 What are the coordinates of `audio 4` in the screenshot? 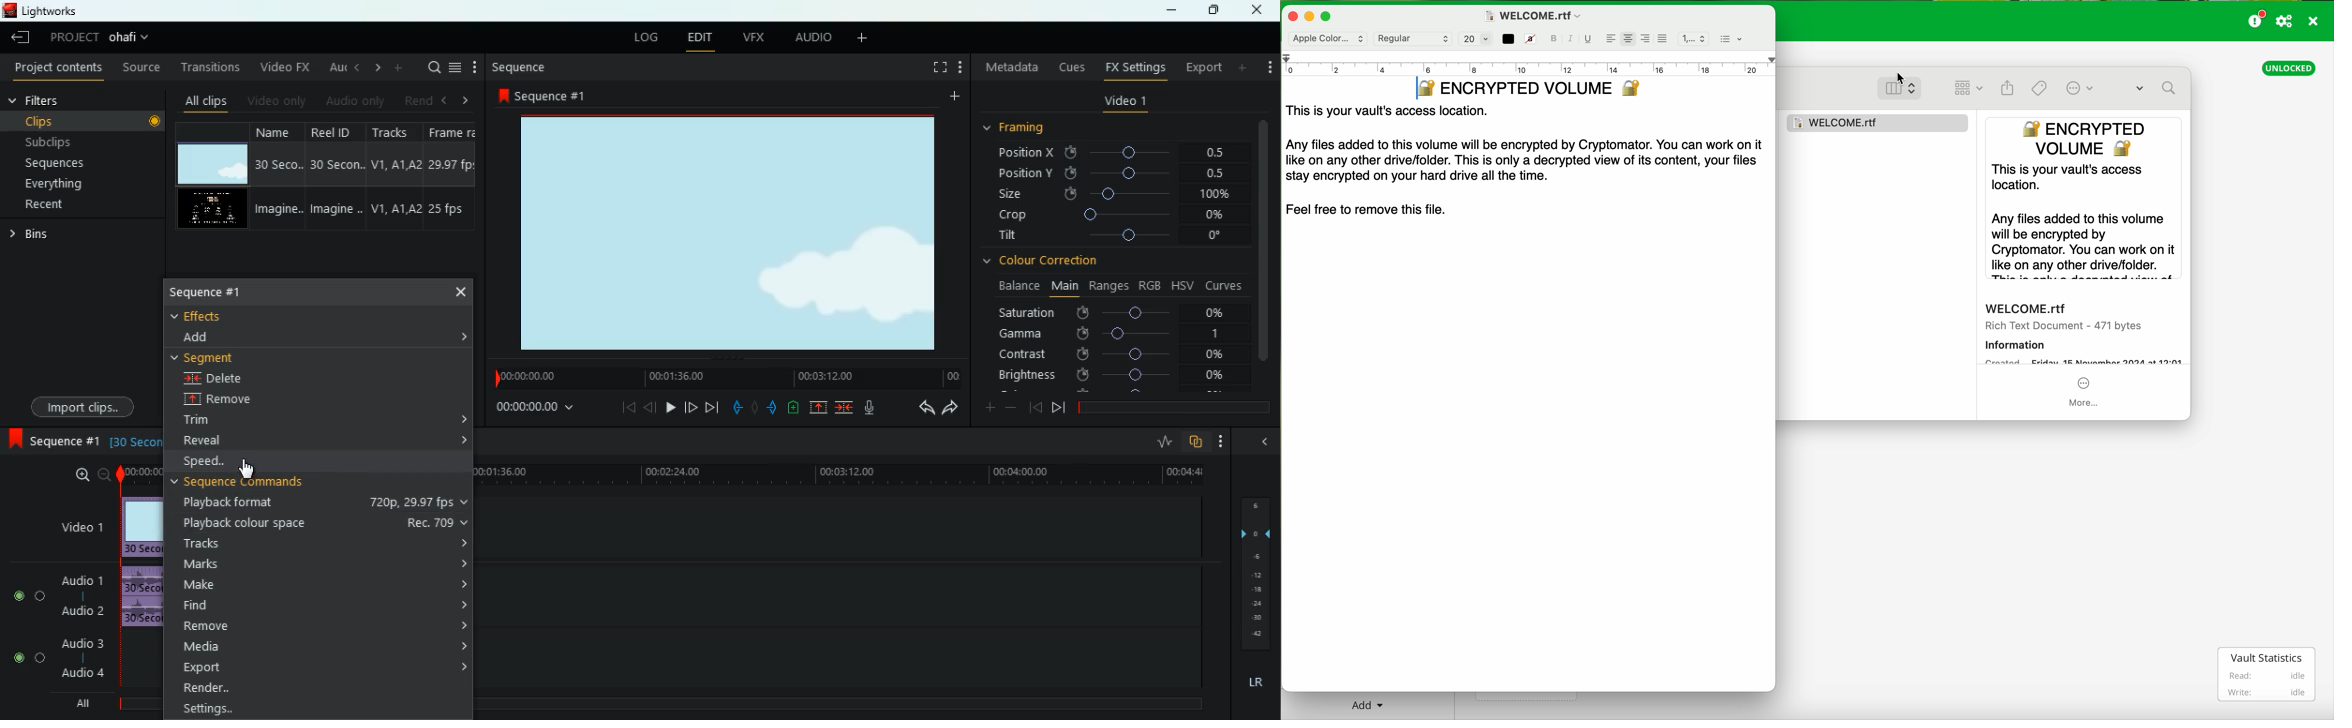 It's located at (82, 672).